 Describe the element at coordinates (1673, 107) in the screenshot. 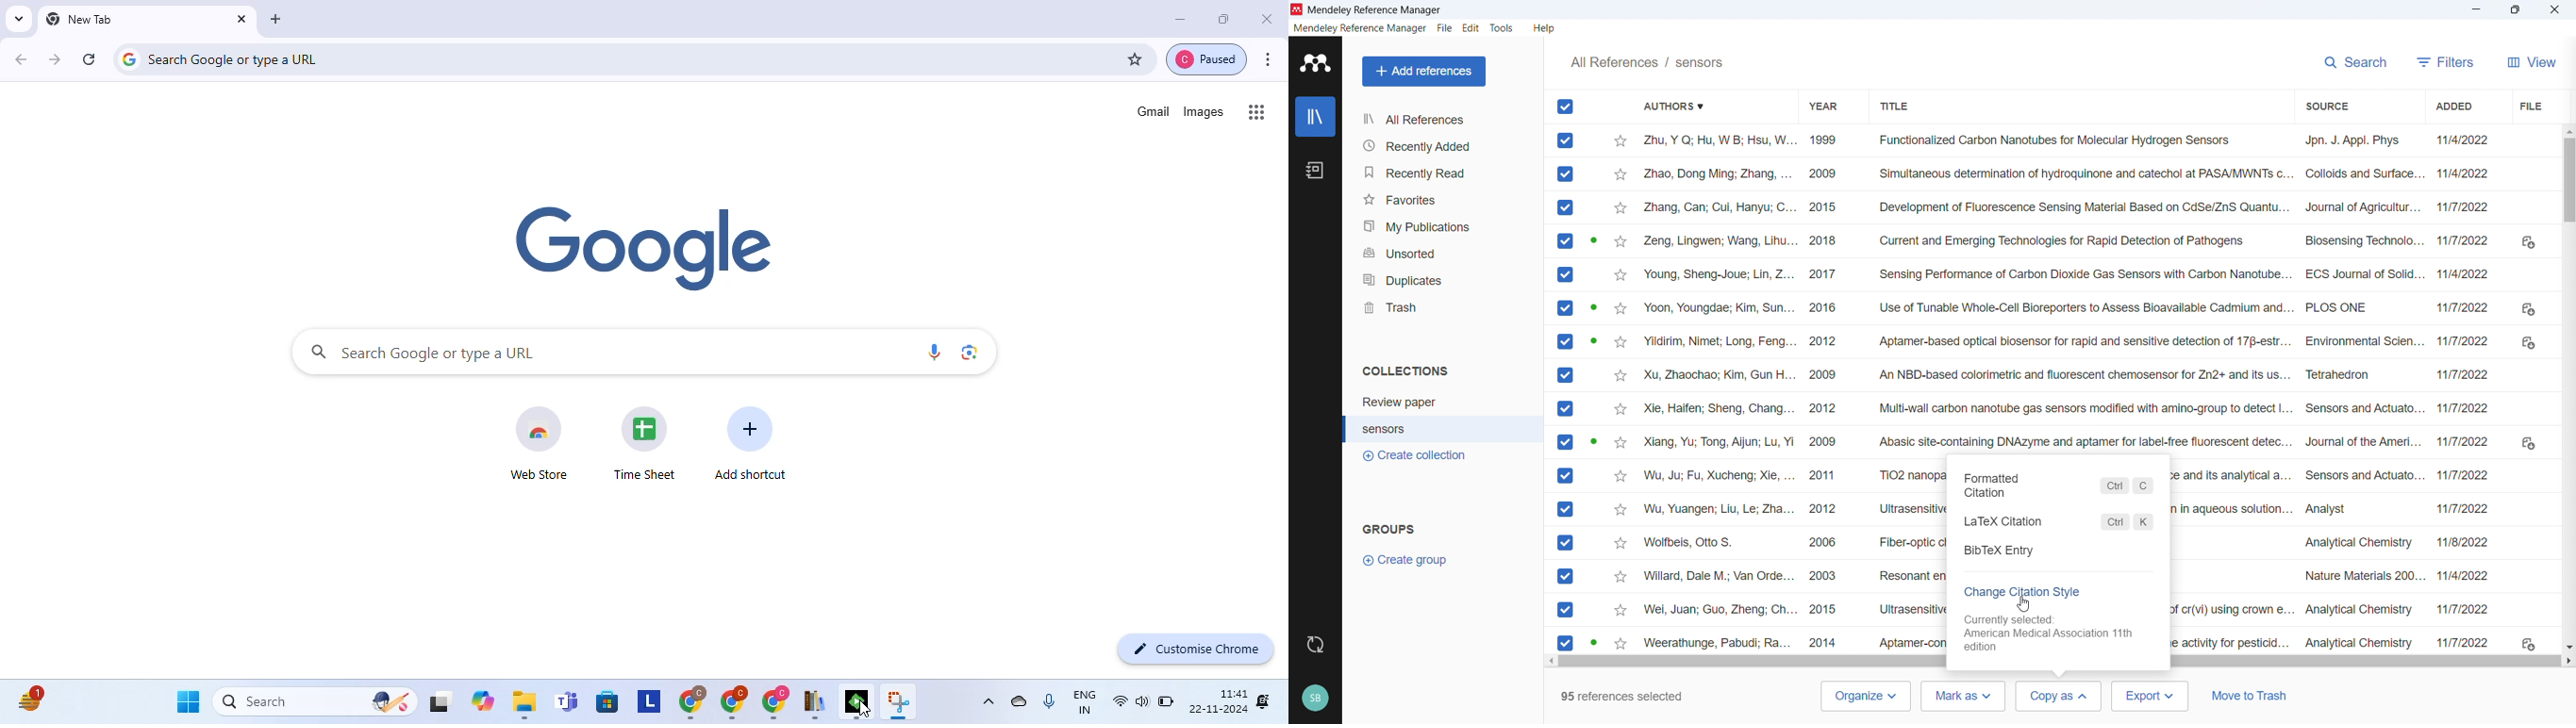

I see `Sort by authors ` at that location.